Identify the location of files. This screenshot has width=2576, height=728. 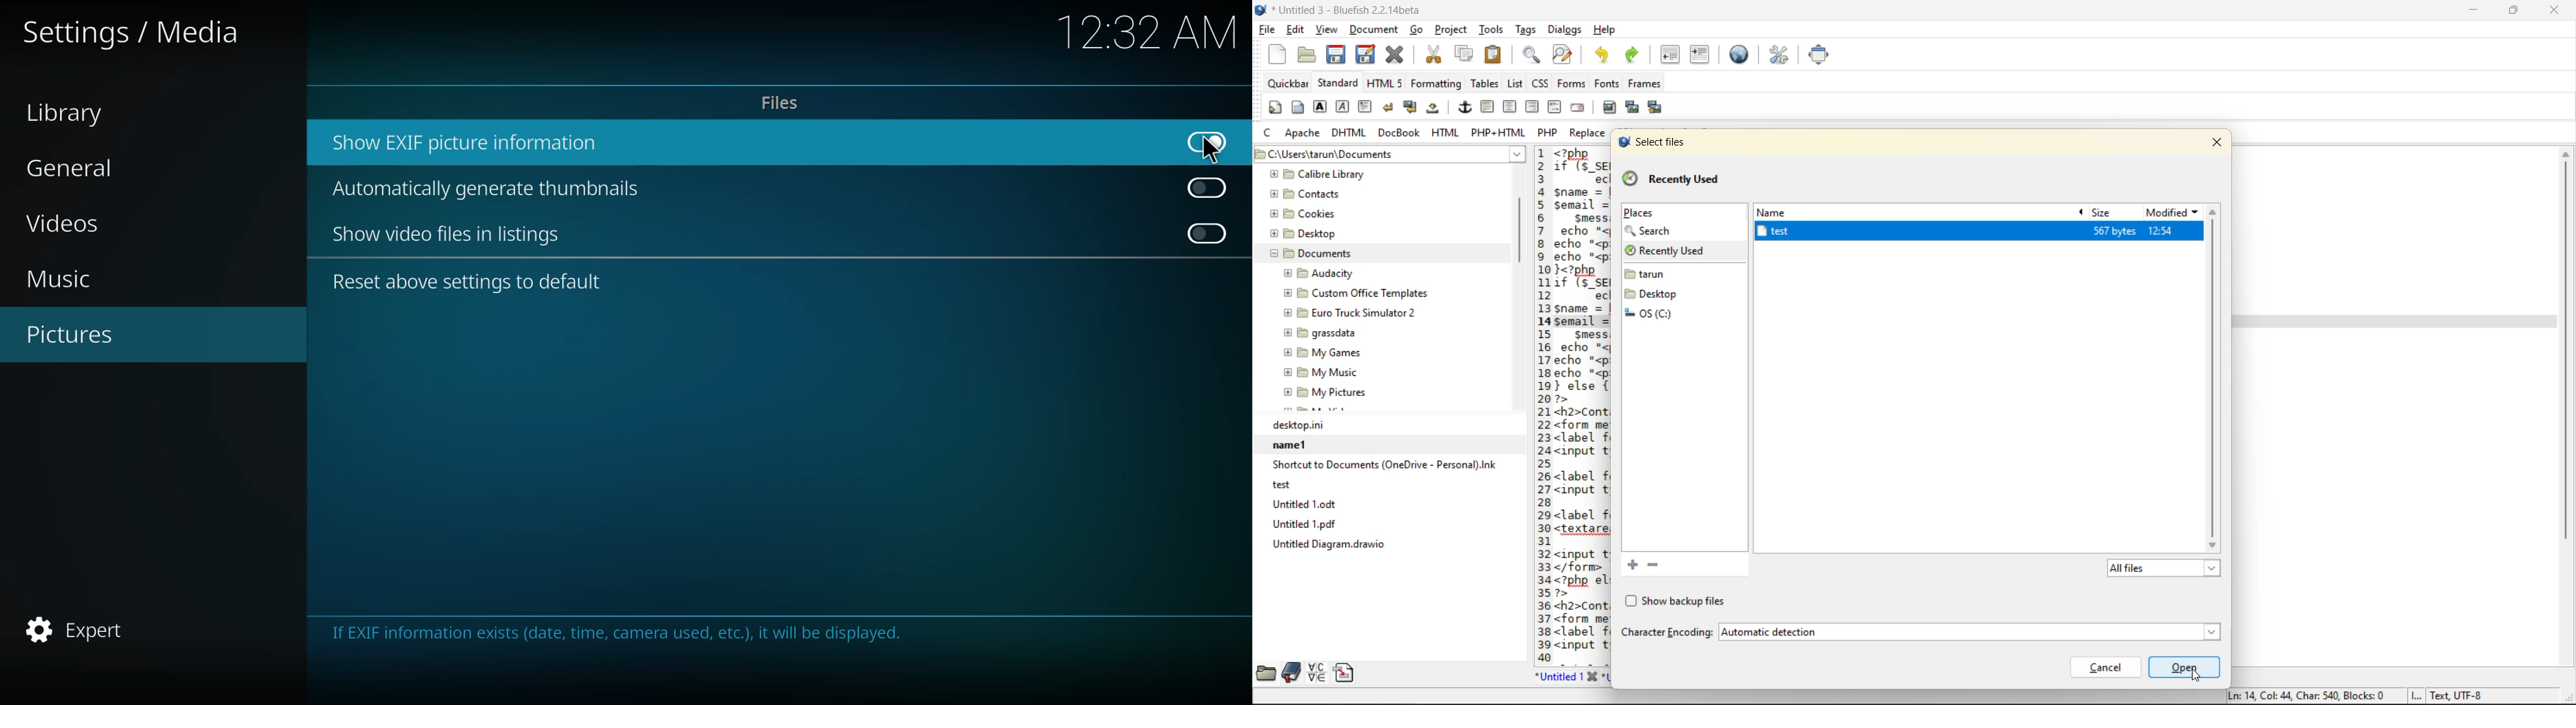
(781, 102).